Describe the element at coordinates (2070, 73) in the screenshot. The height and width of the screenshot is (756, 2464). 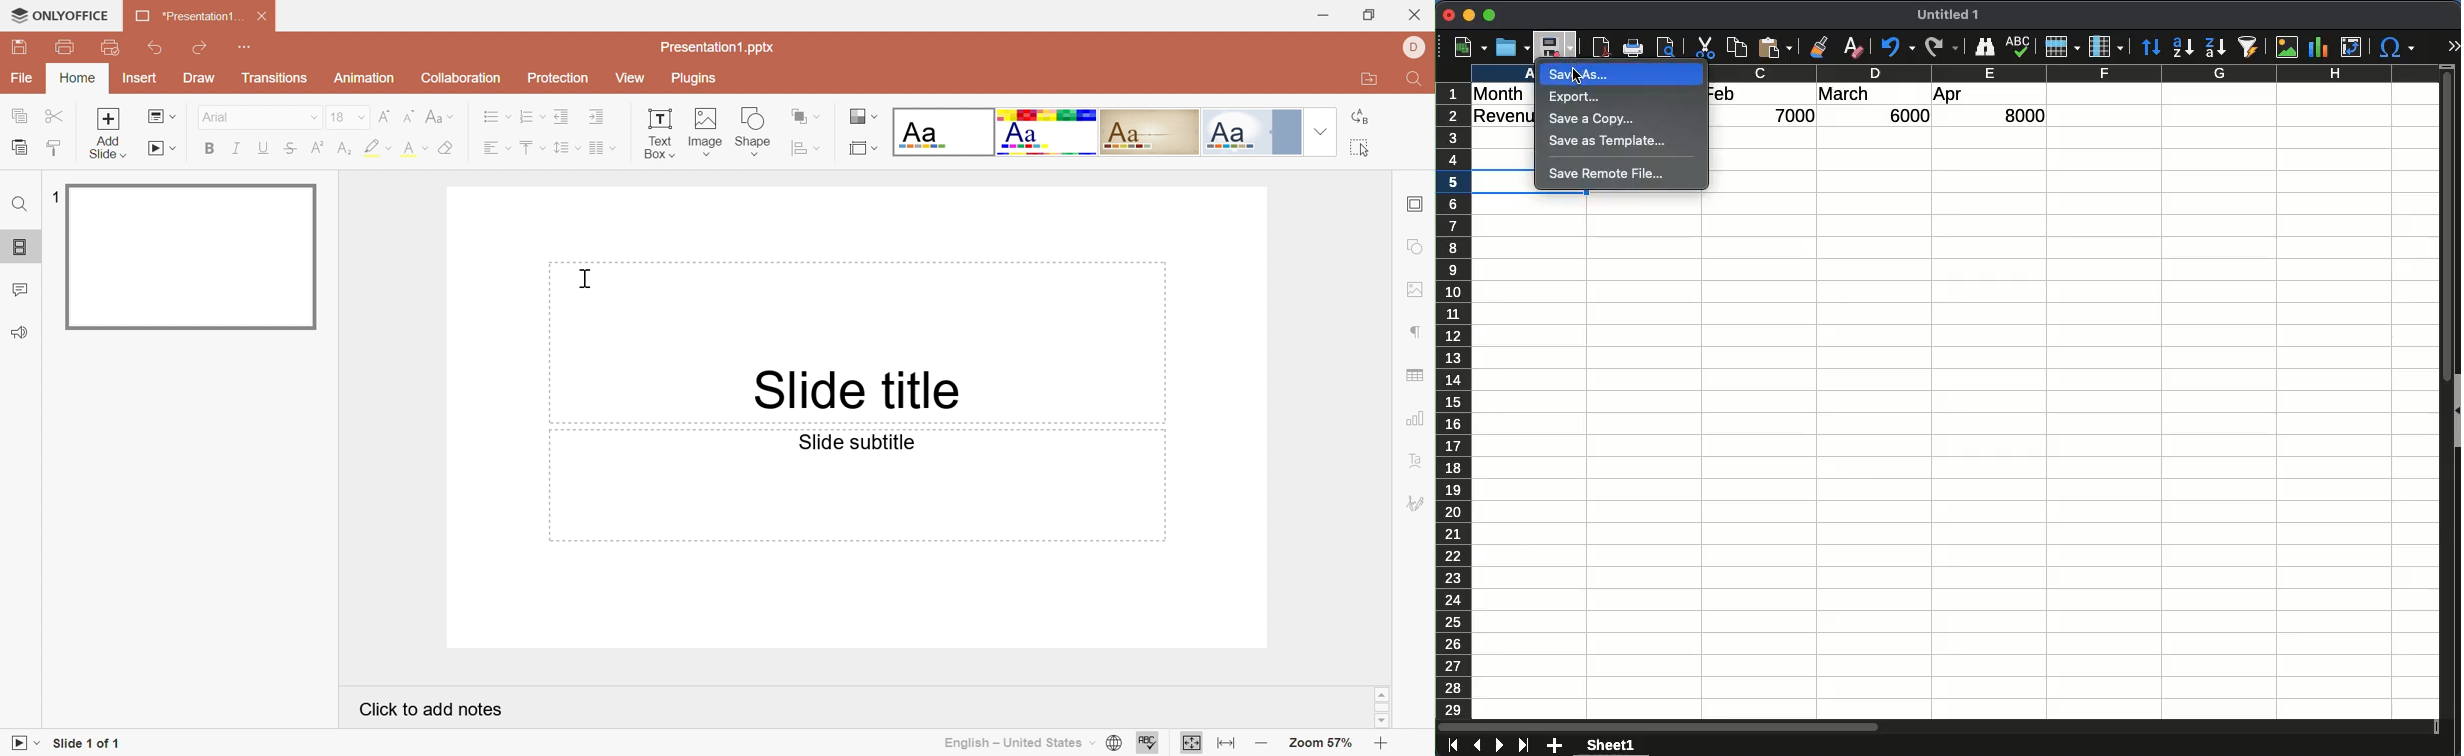
I see `column` at that location.